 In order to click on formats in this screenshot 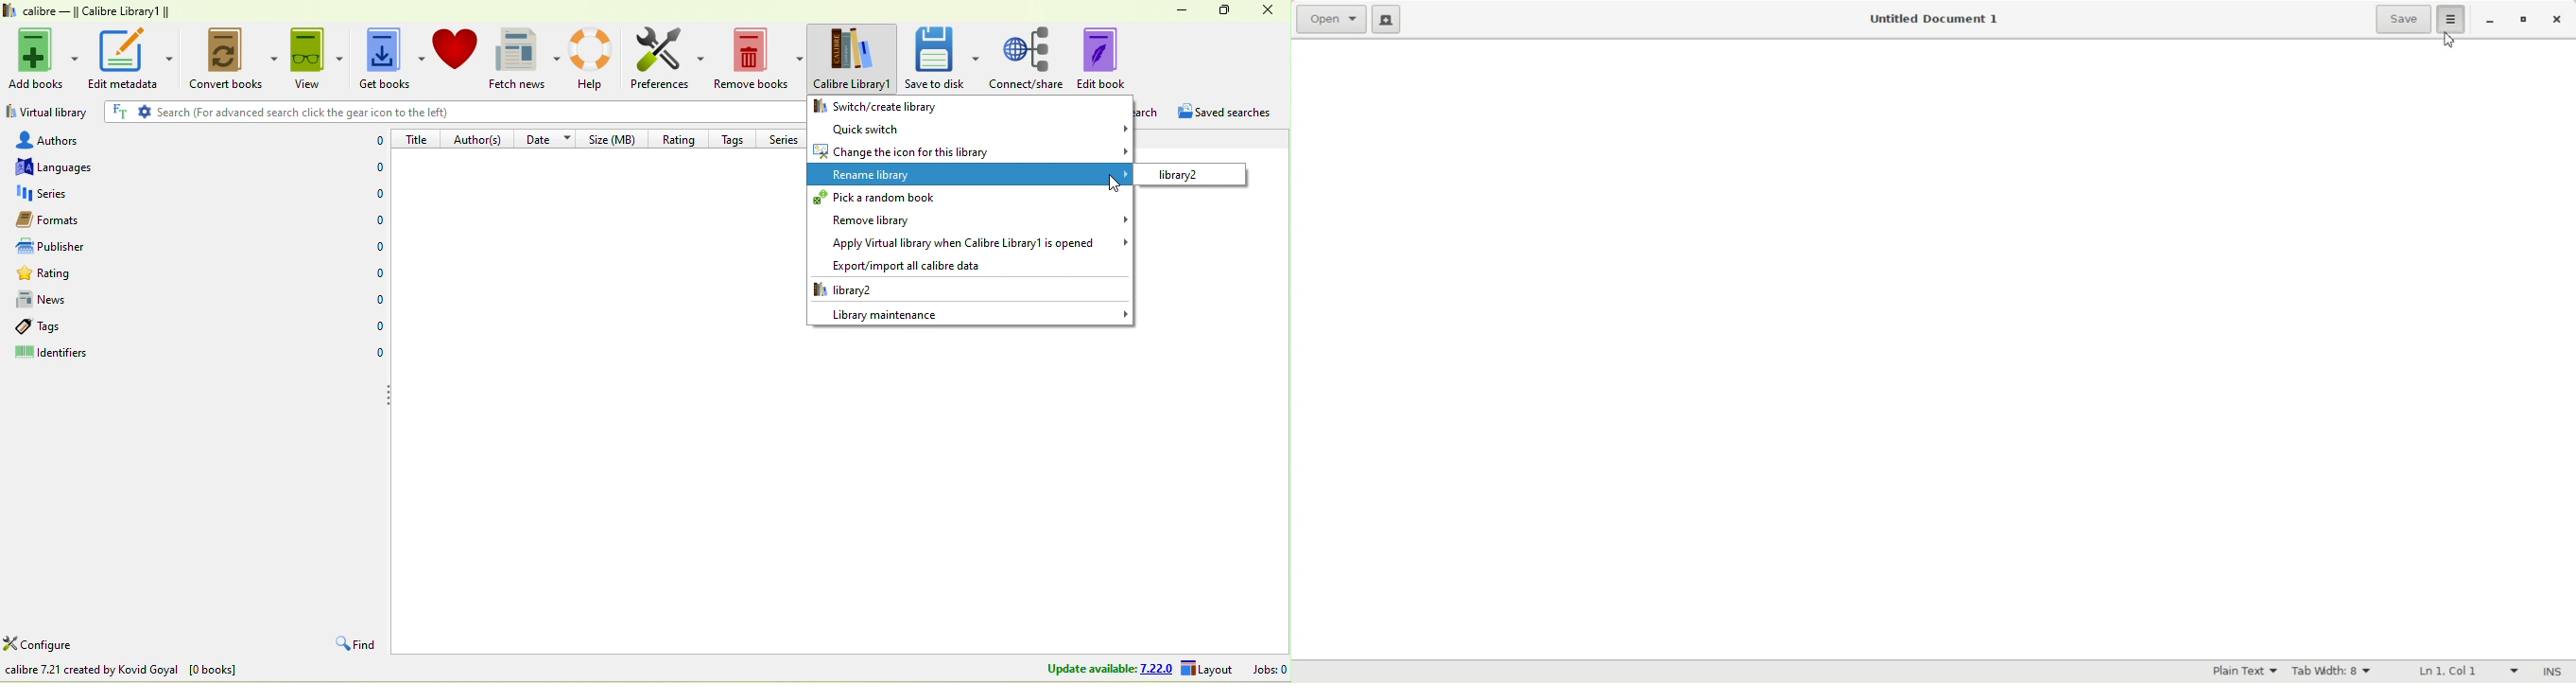, I will do `click(71, 219)`.